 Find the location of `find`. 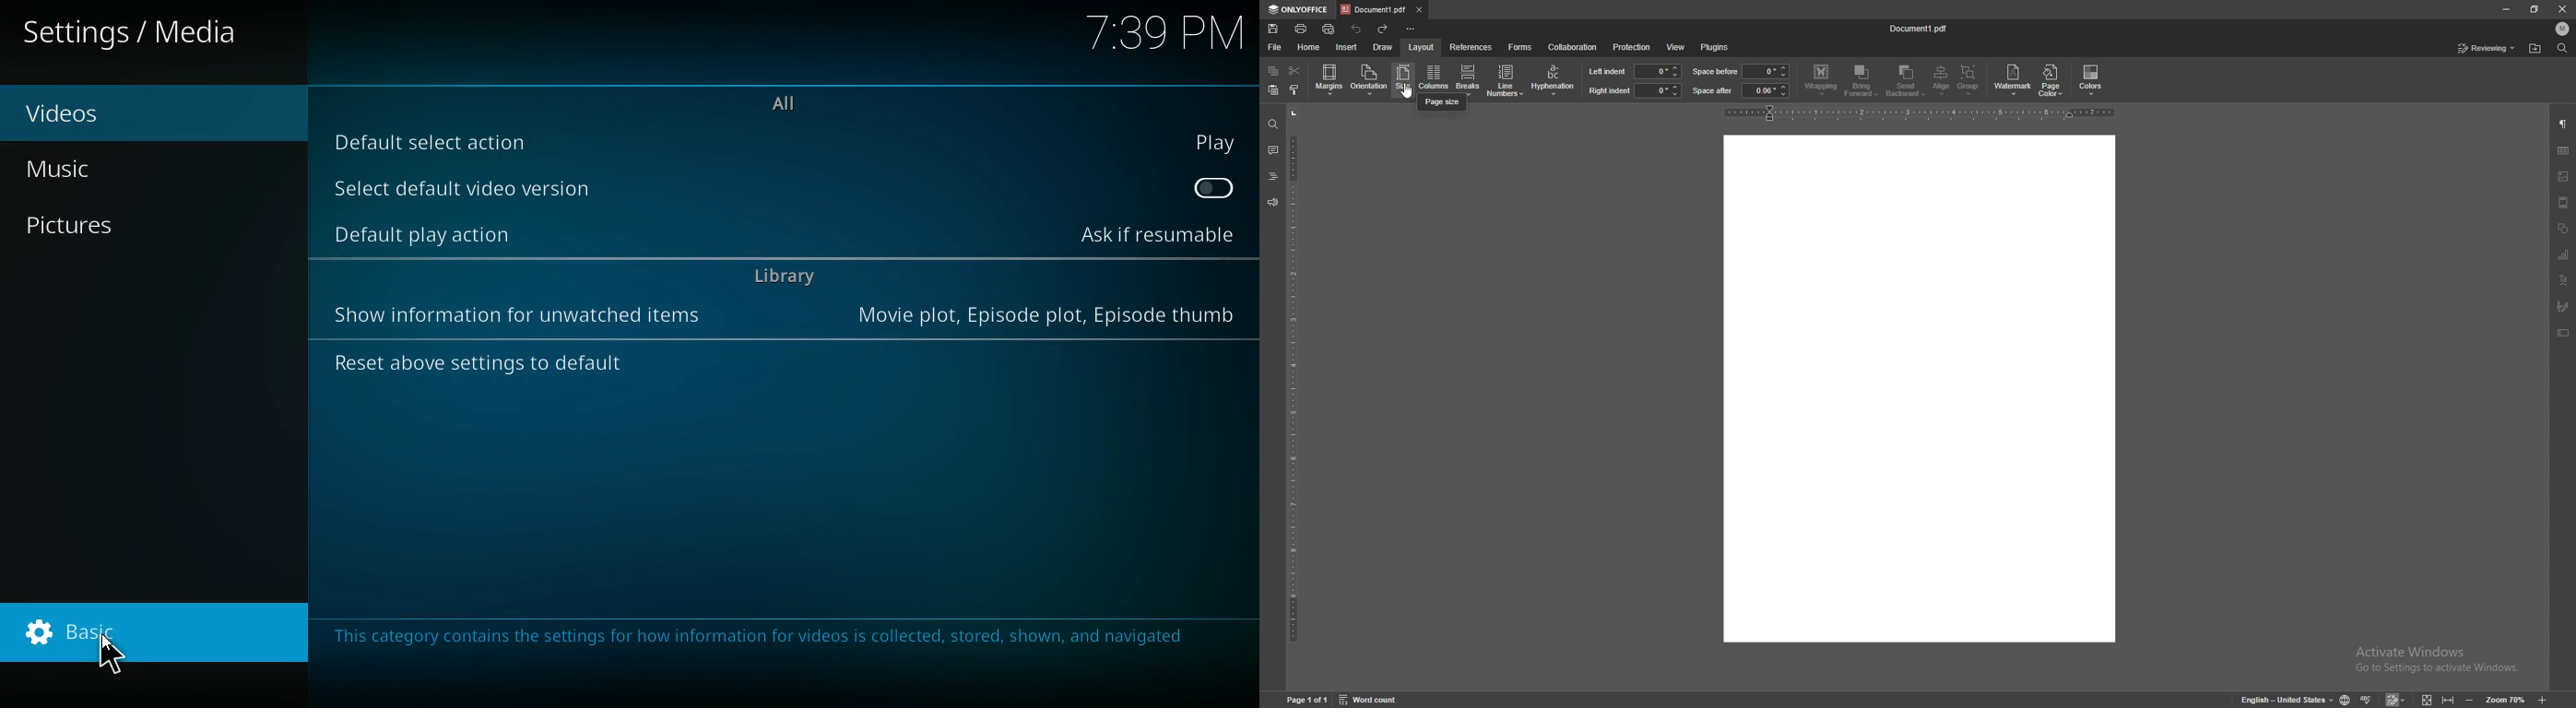

find is located at coordinates (2564, 48).